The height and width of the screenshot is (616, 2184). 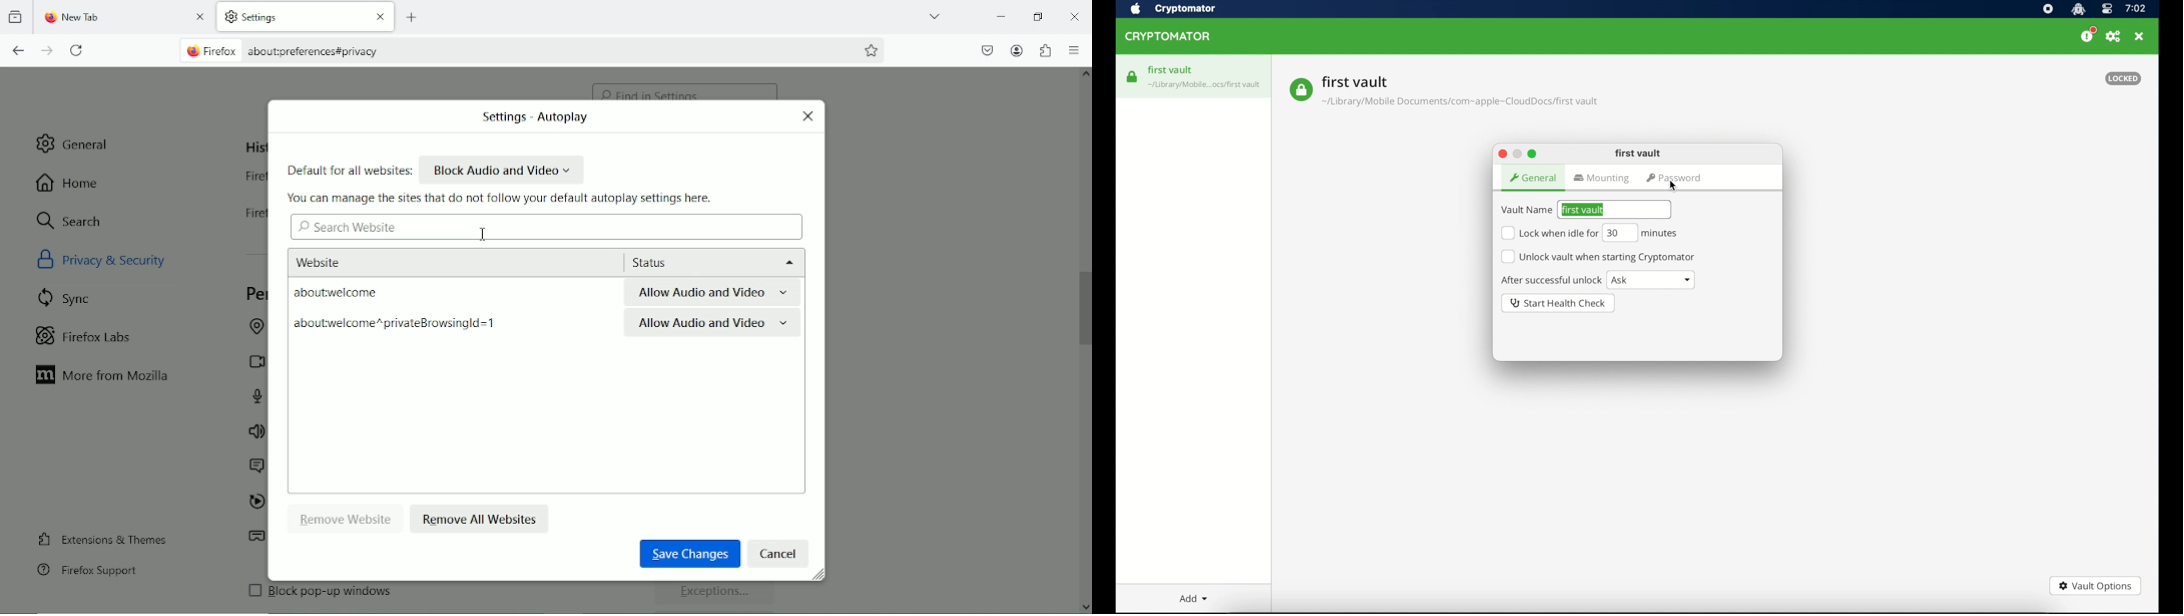 What do you see at coordinates (779, 553) in the screenshot?
I see `cancel` at bounding box center [779, 553].